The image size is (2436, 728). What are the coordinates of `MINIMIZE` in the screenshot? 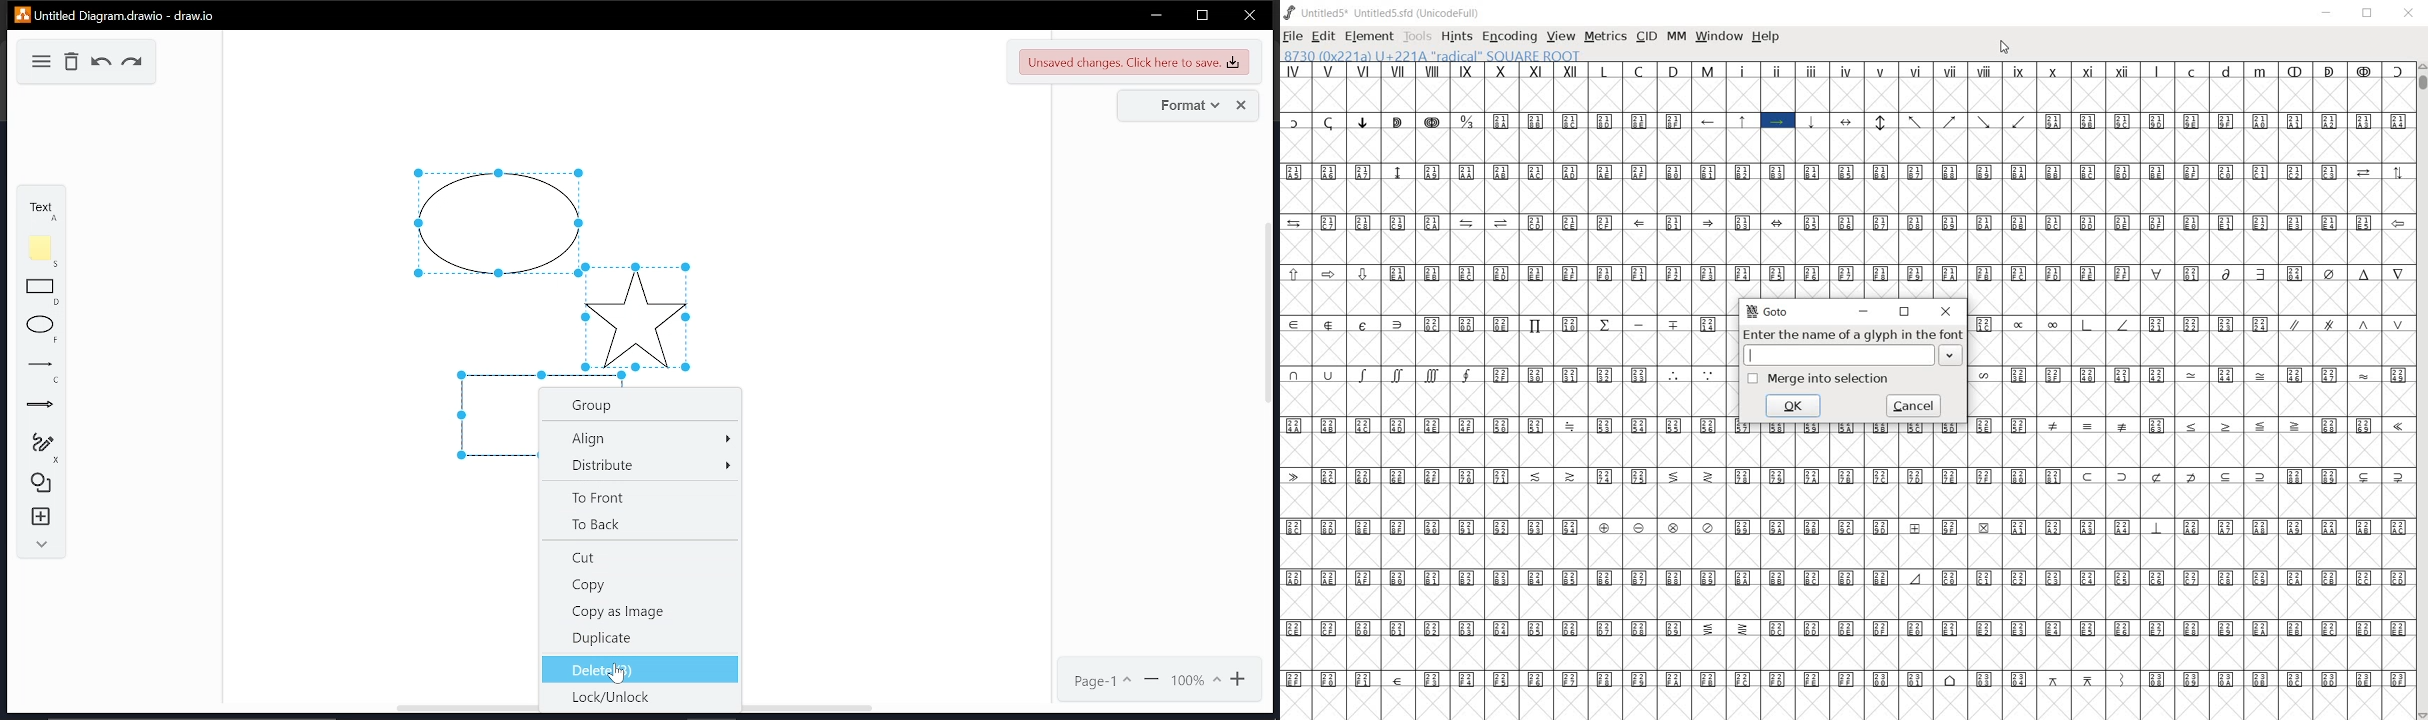 It's located at (1864, 311).